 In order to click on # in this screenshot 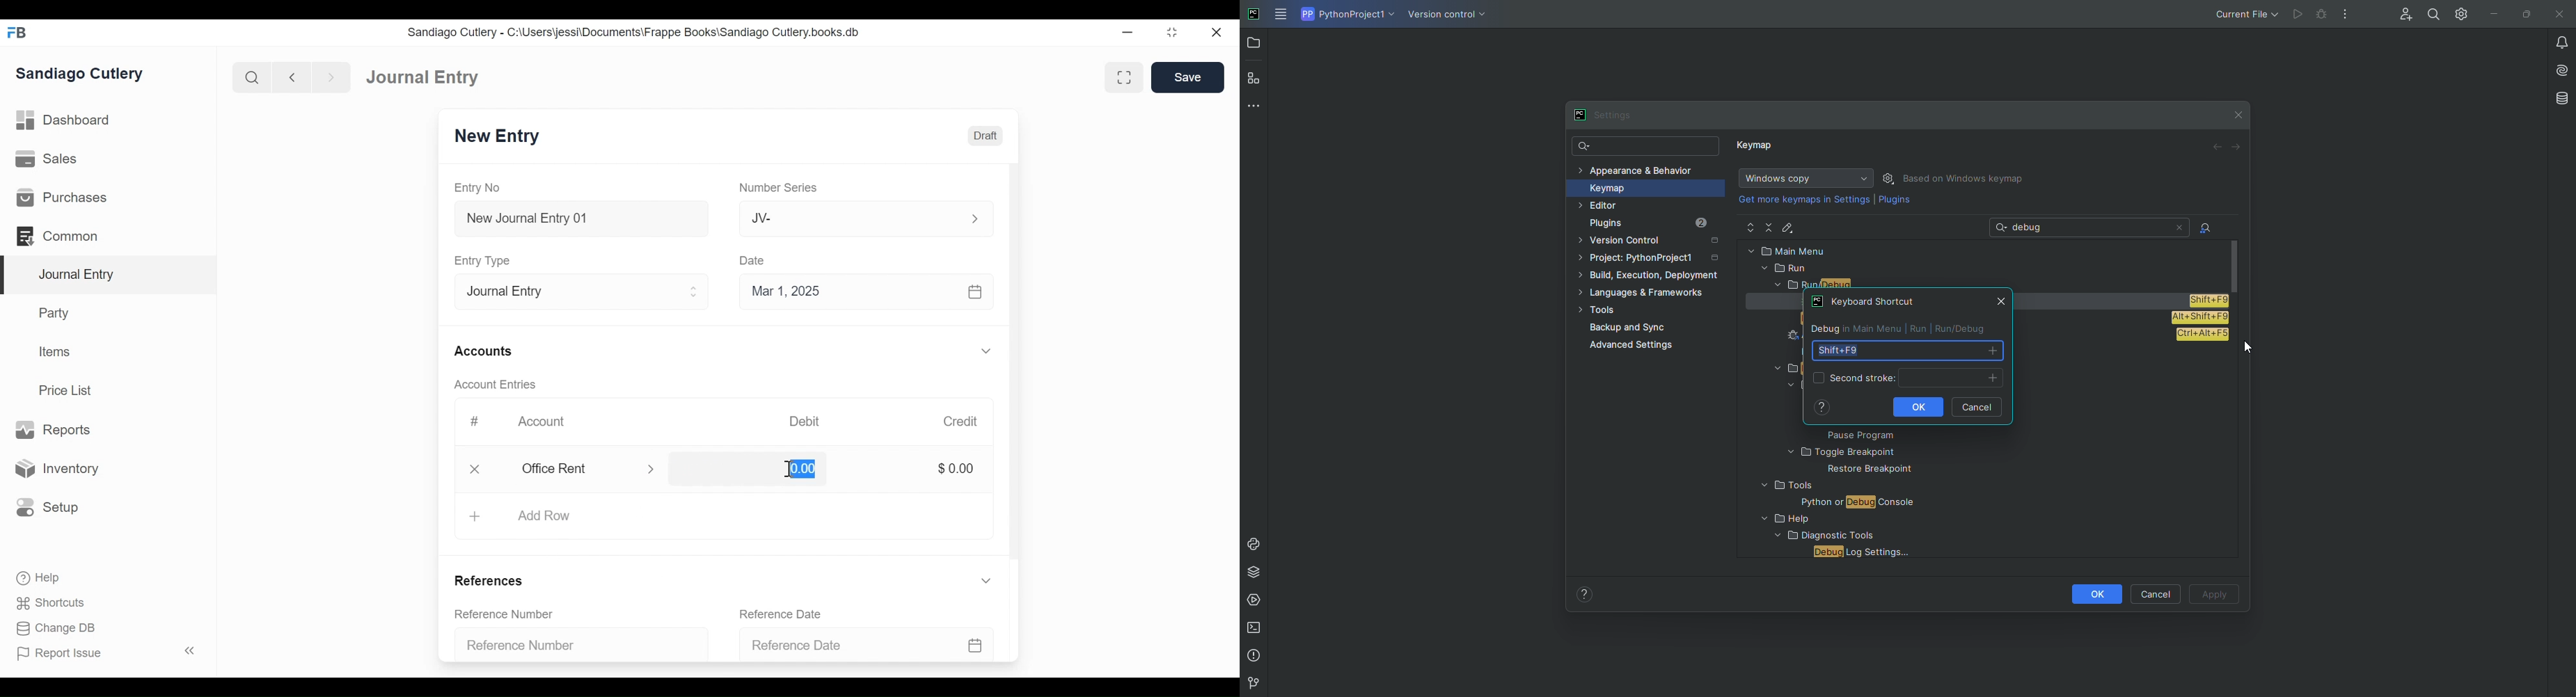, I will do `click(470, 421)`.